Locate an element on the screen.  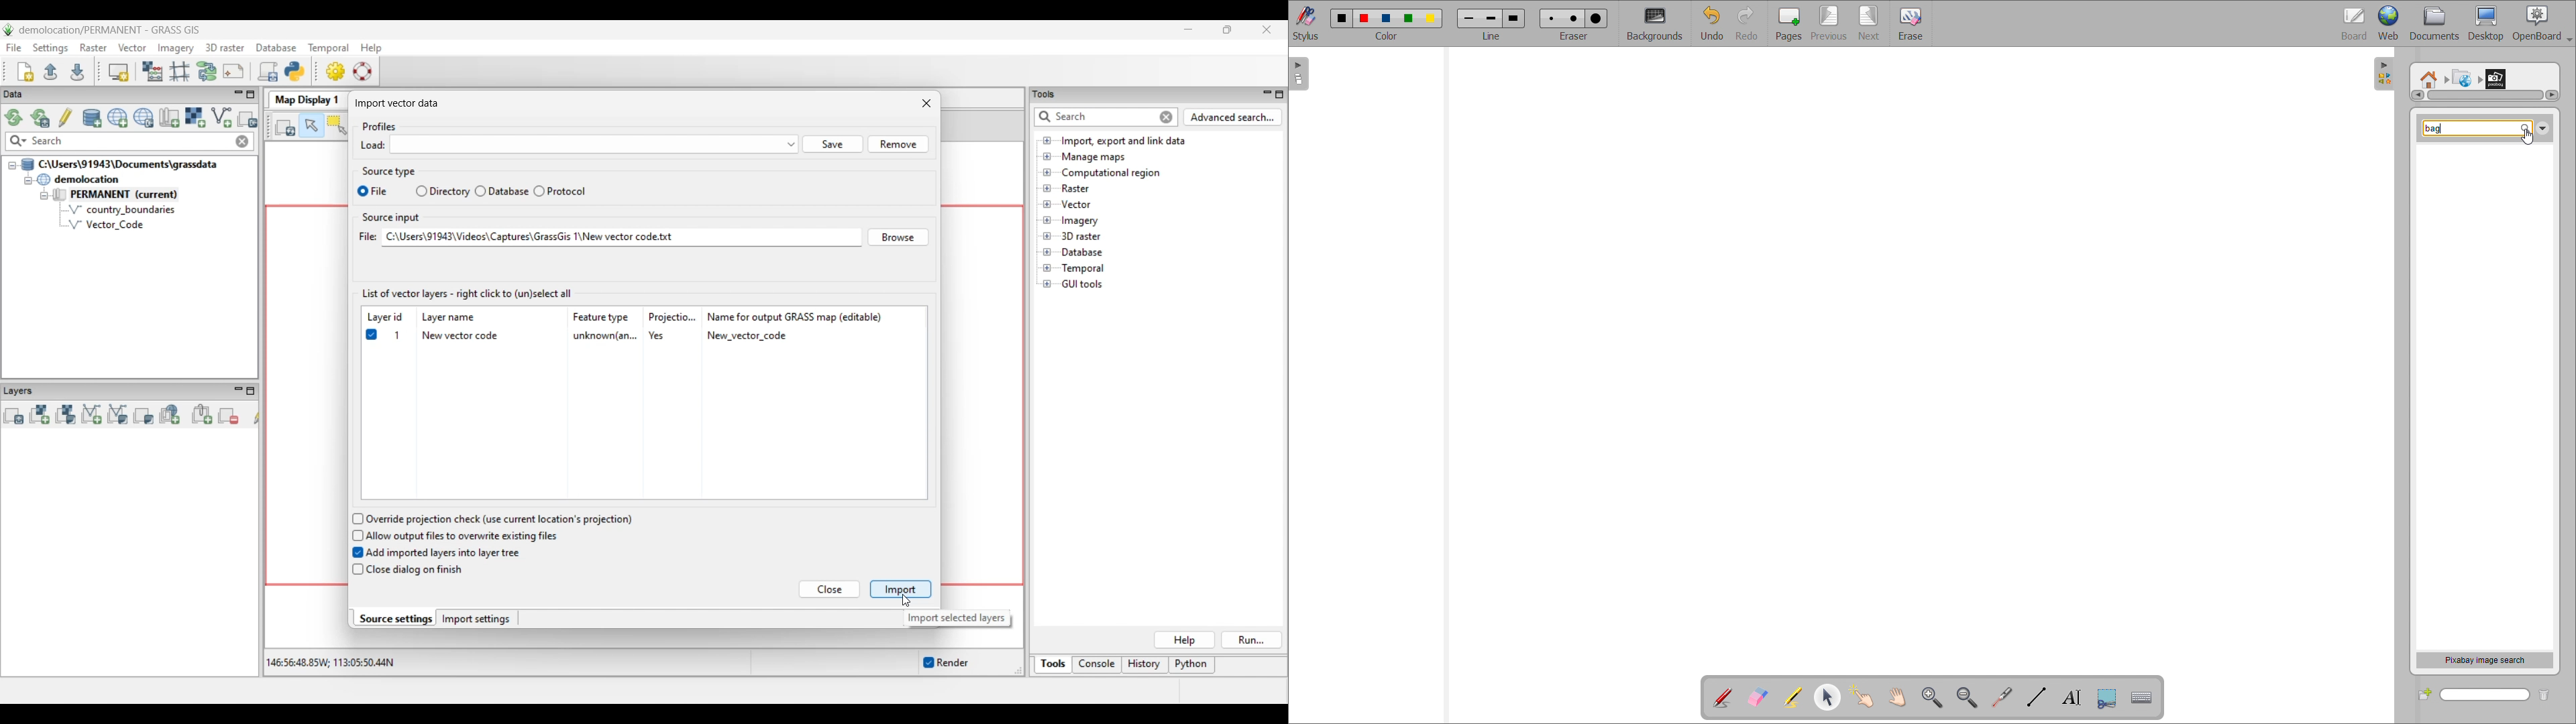
Root is located at coordinates (2429, 74).